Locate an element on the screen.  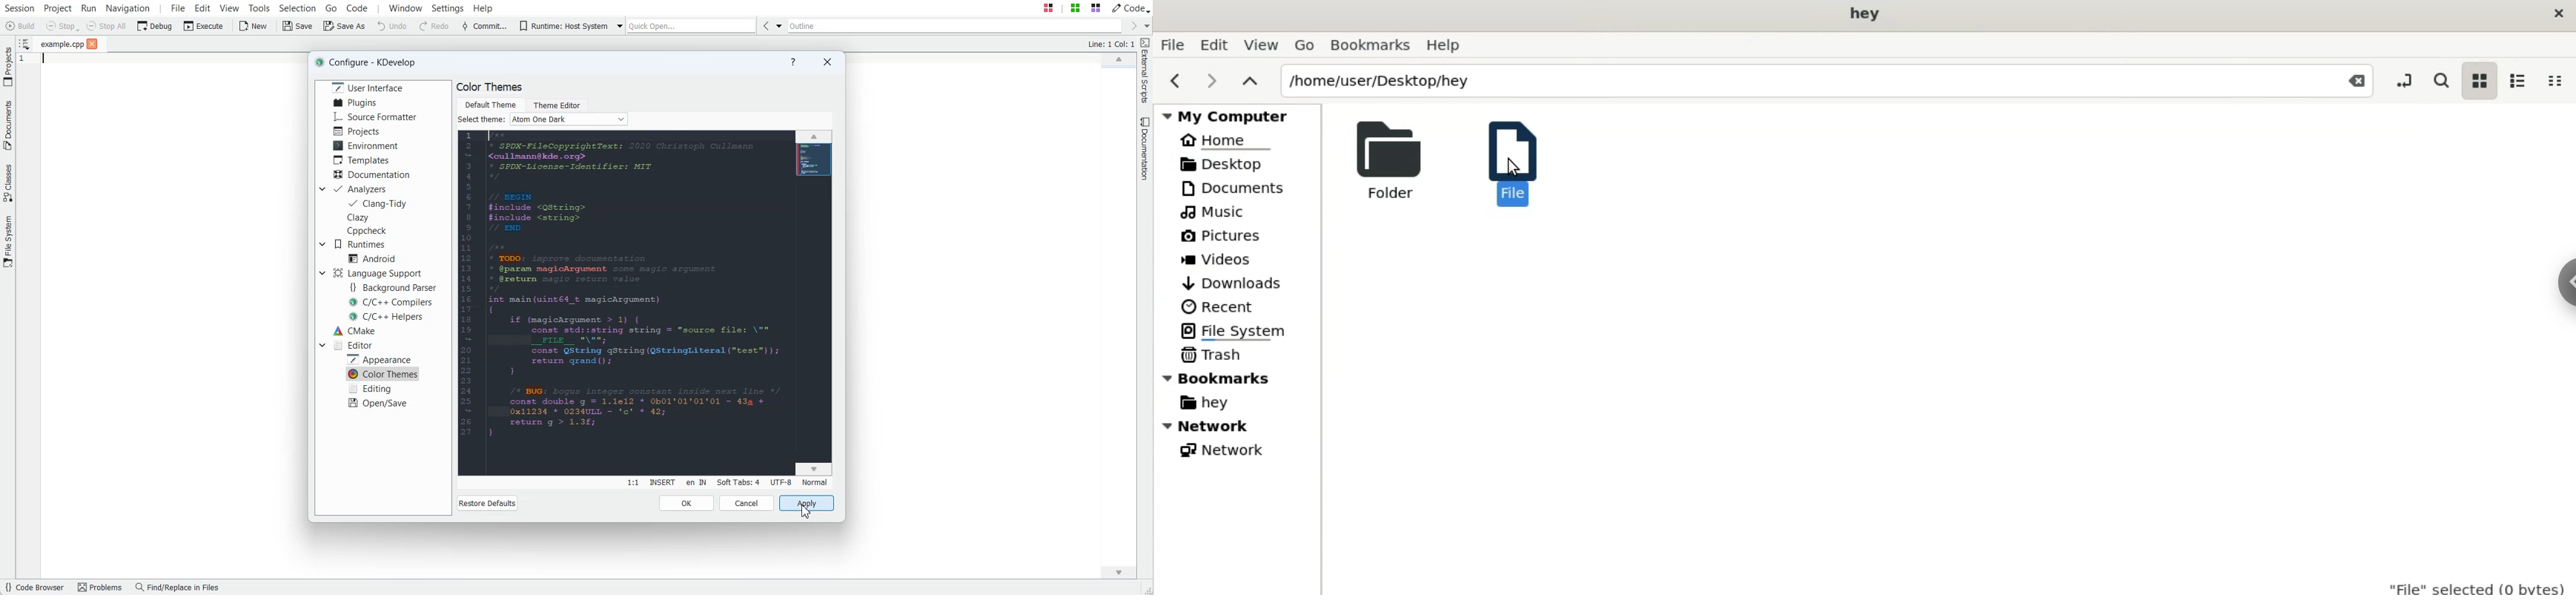
Text is located at coordinates (371, 63).